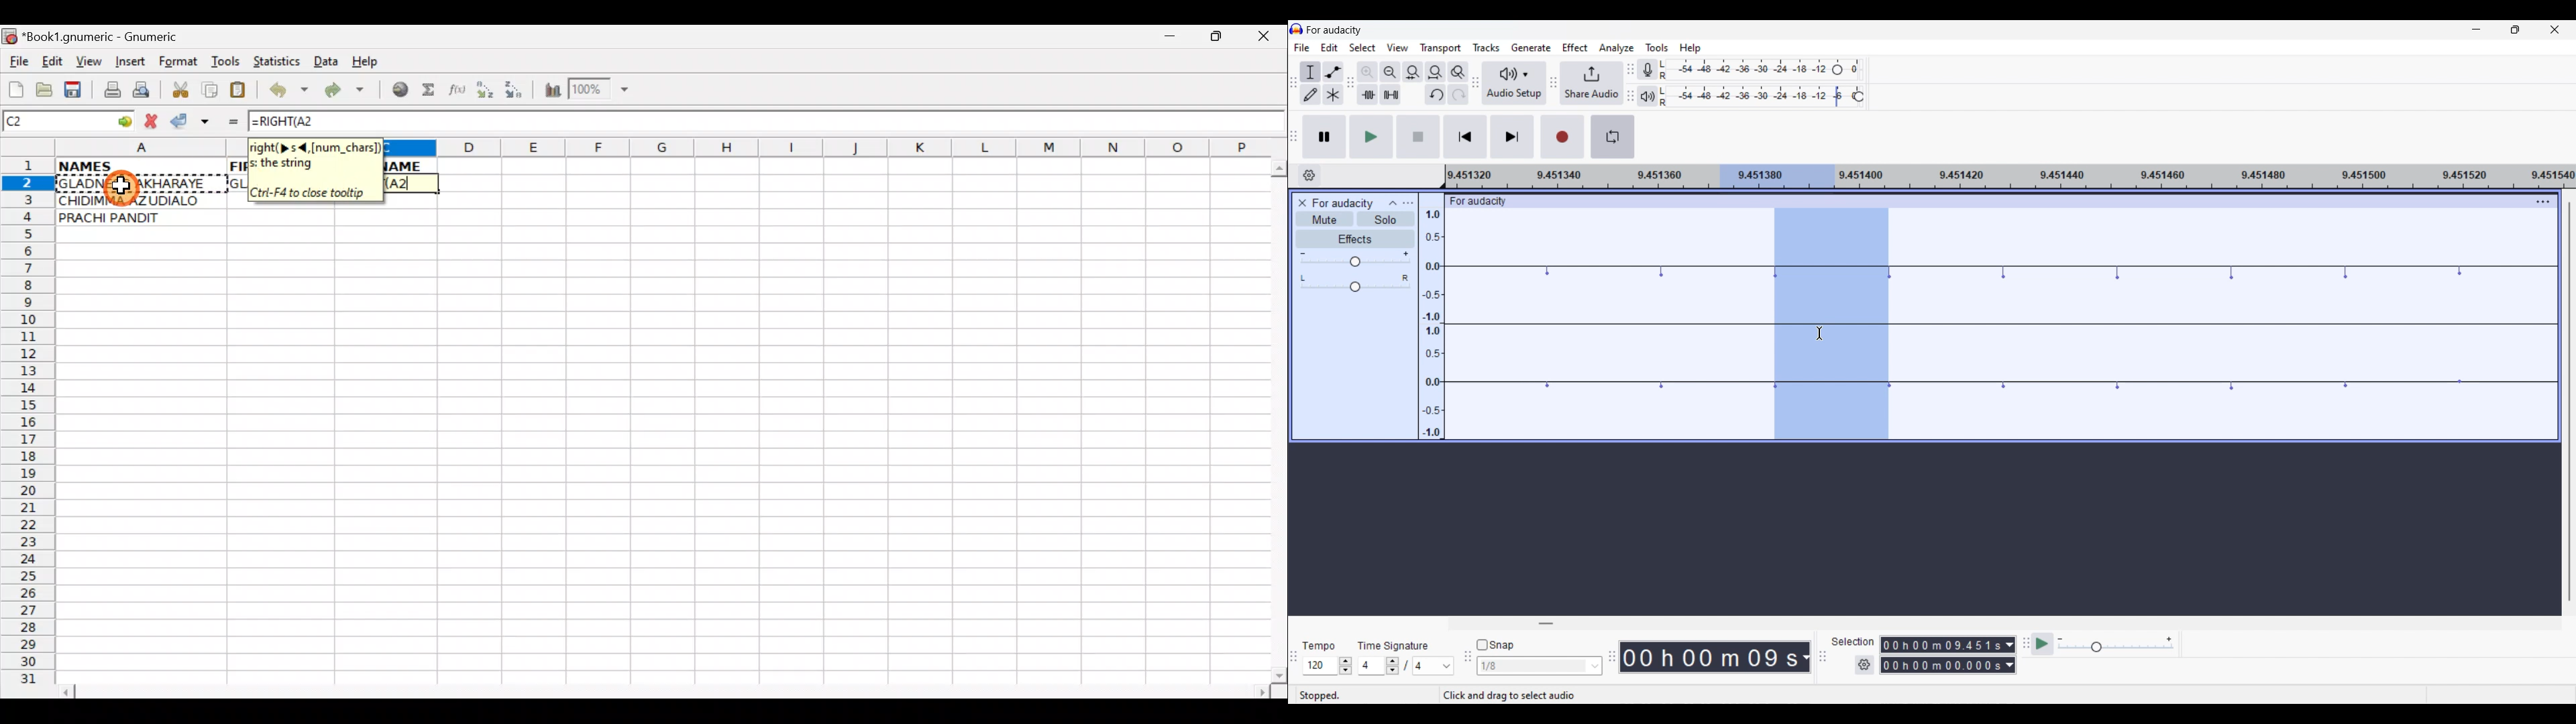 Image resolution: width=2576 pixels, height=728 pixels. I want to click on Close interface, so click(2555, 29).